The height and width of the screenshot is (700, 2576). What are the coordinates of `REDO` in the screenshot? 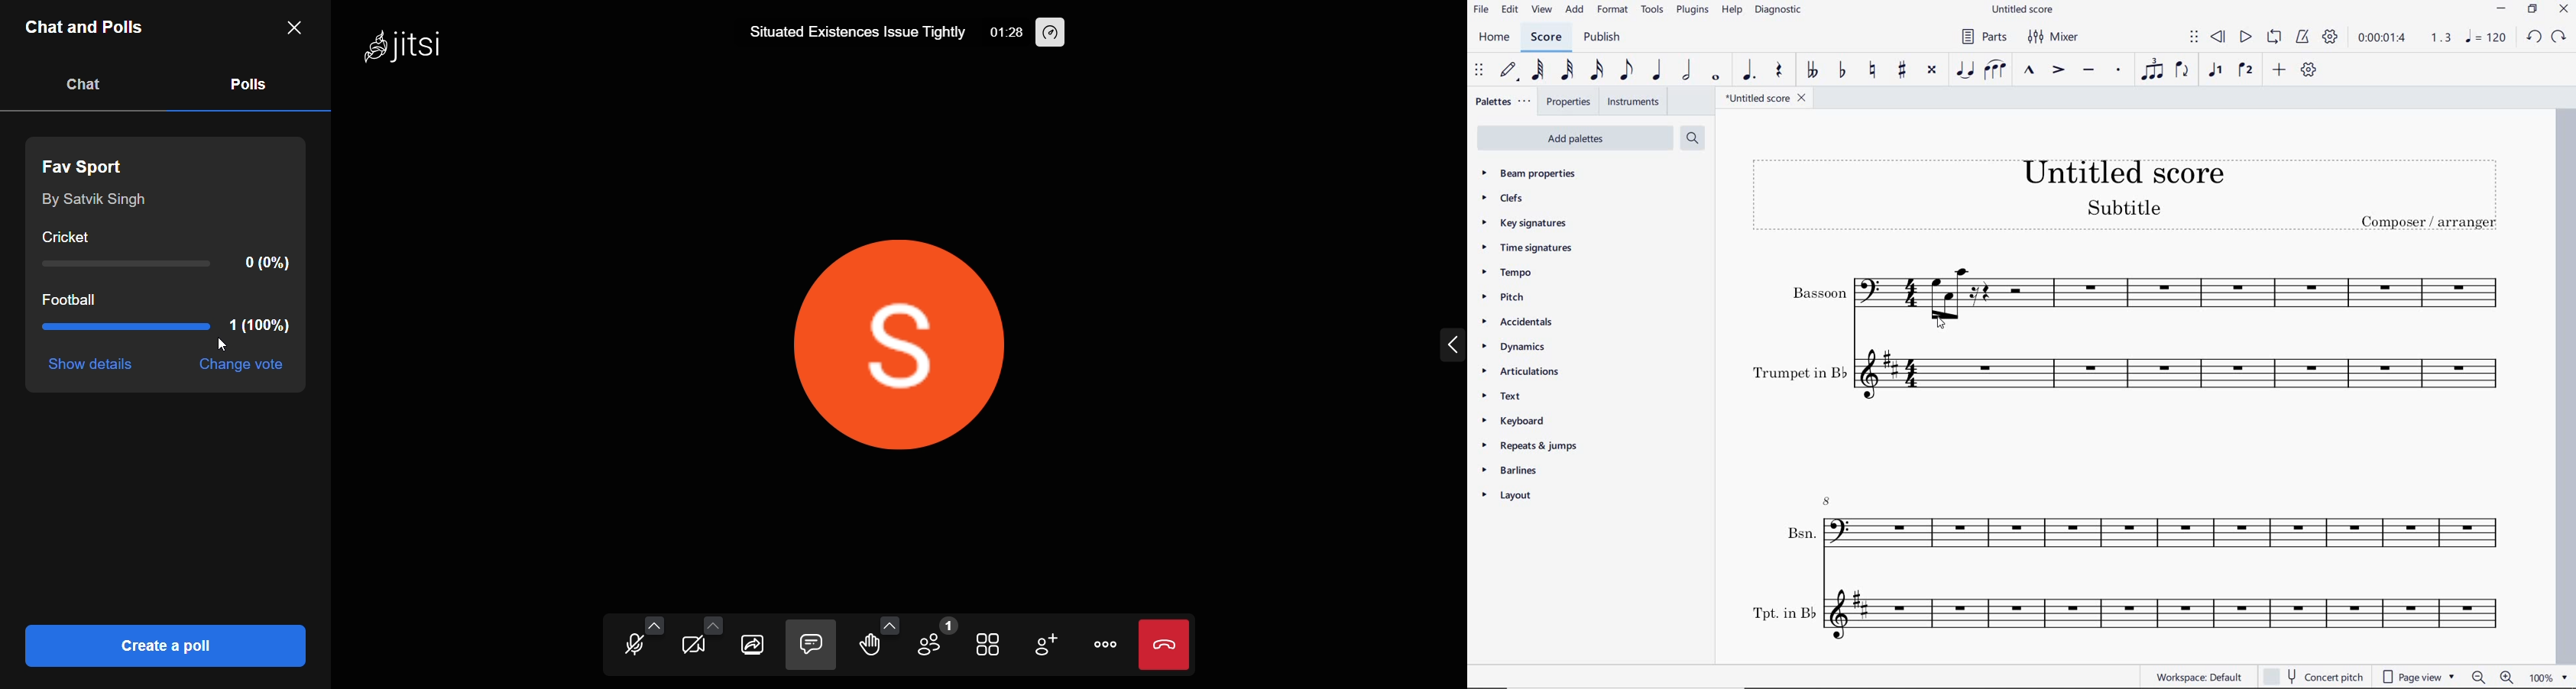 It's located at (2562, 37).